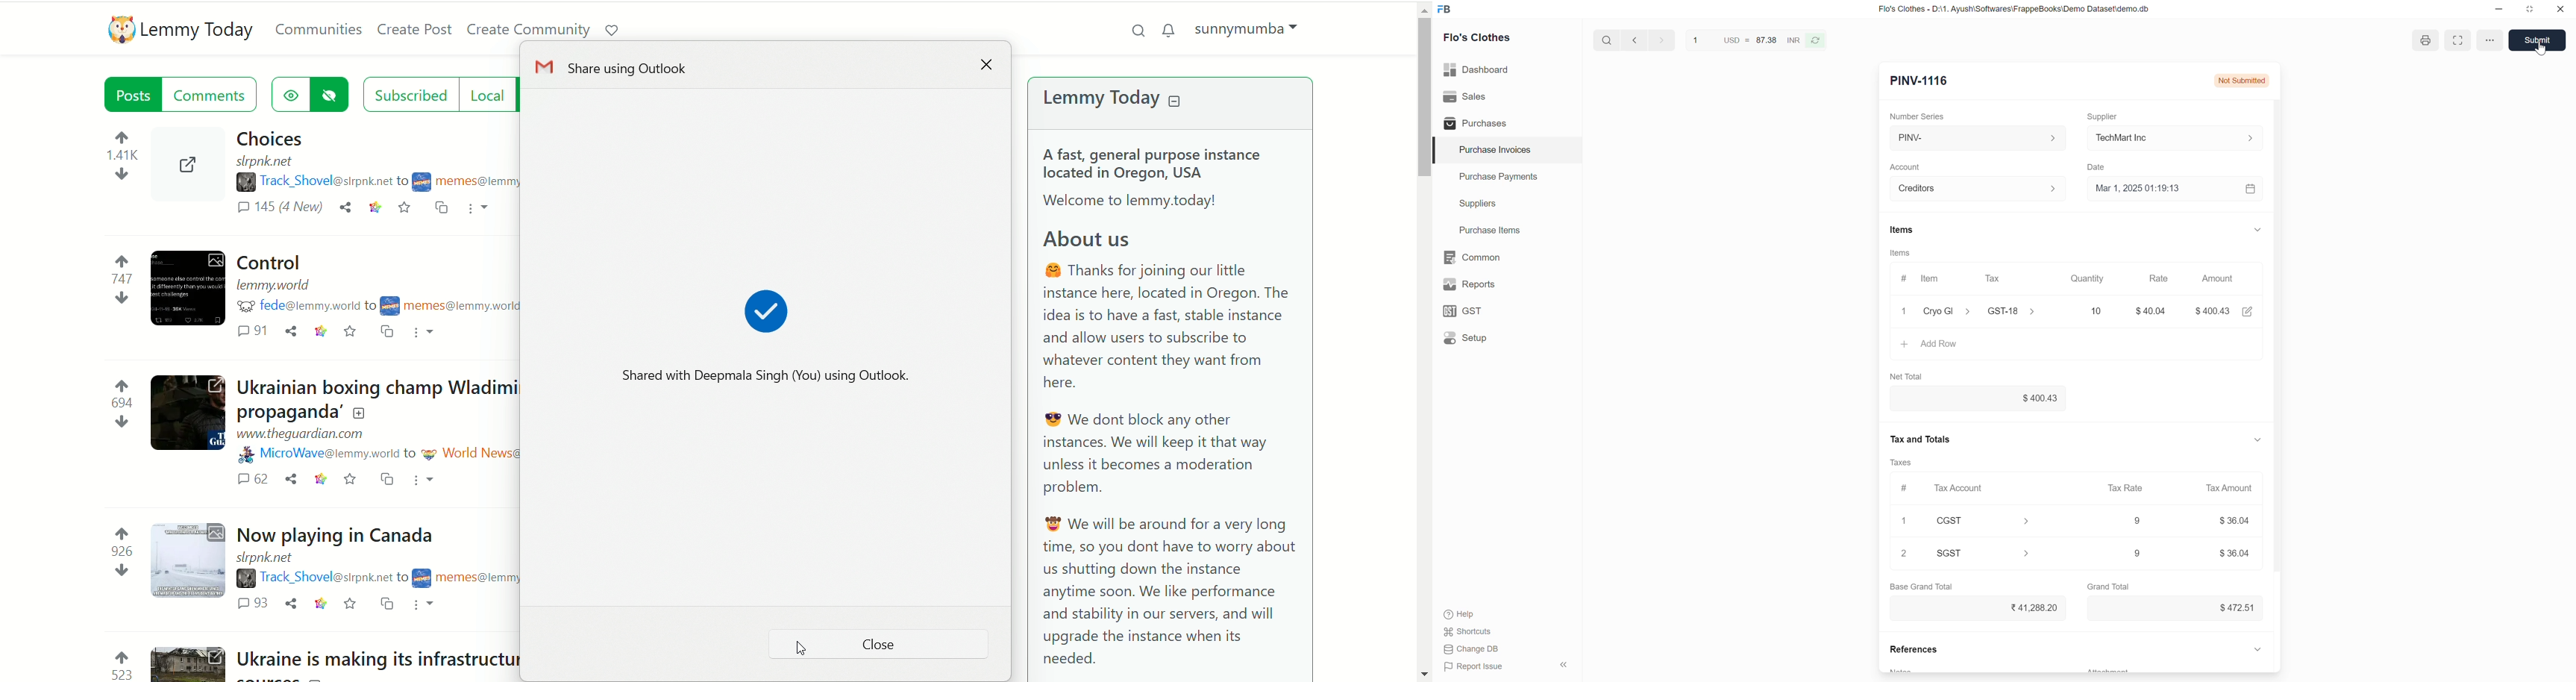 The height and width of the screenshot is (700, 2576). I want to click on 10, so click(2079, 310).